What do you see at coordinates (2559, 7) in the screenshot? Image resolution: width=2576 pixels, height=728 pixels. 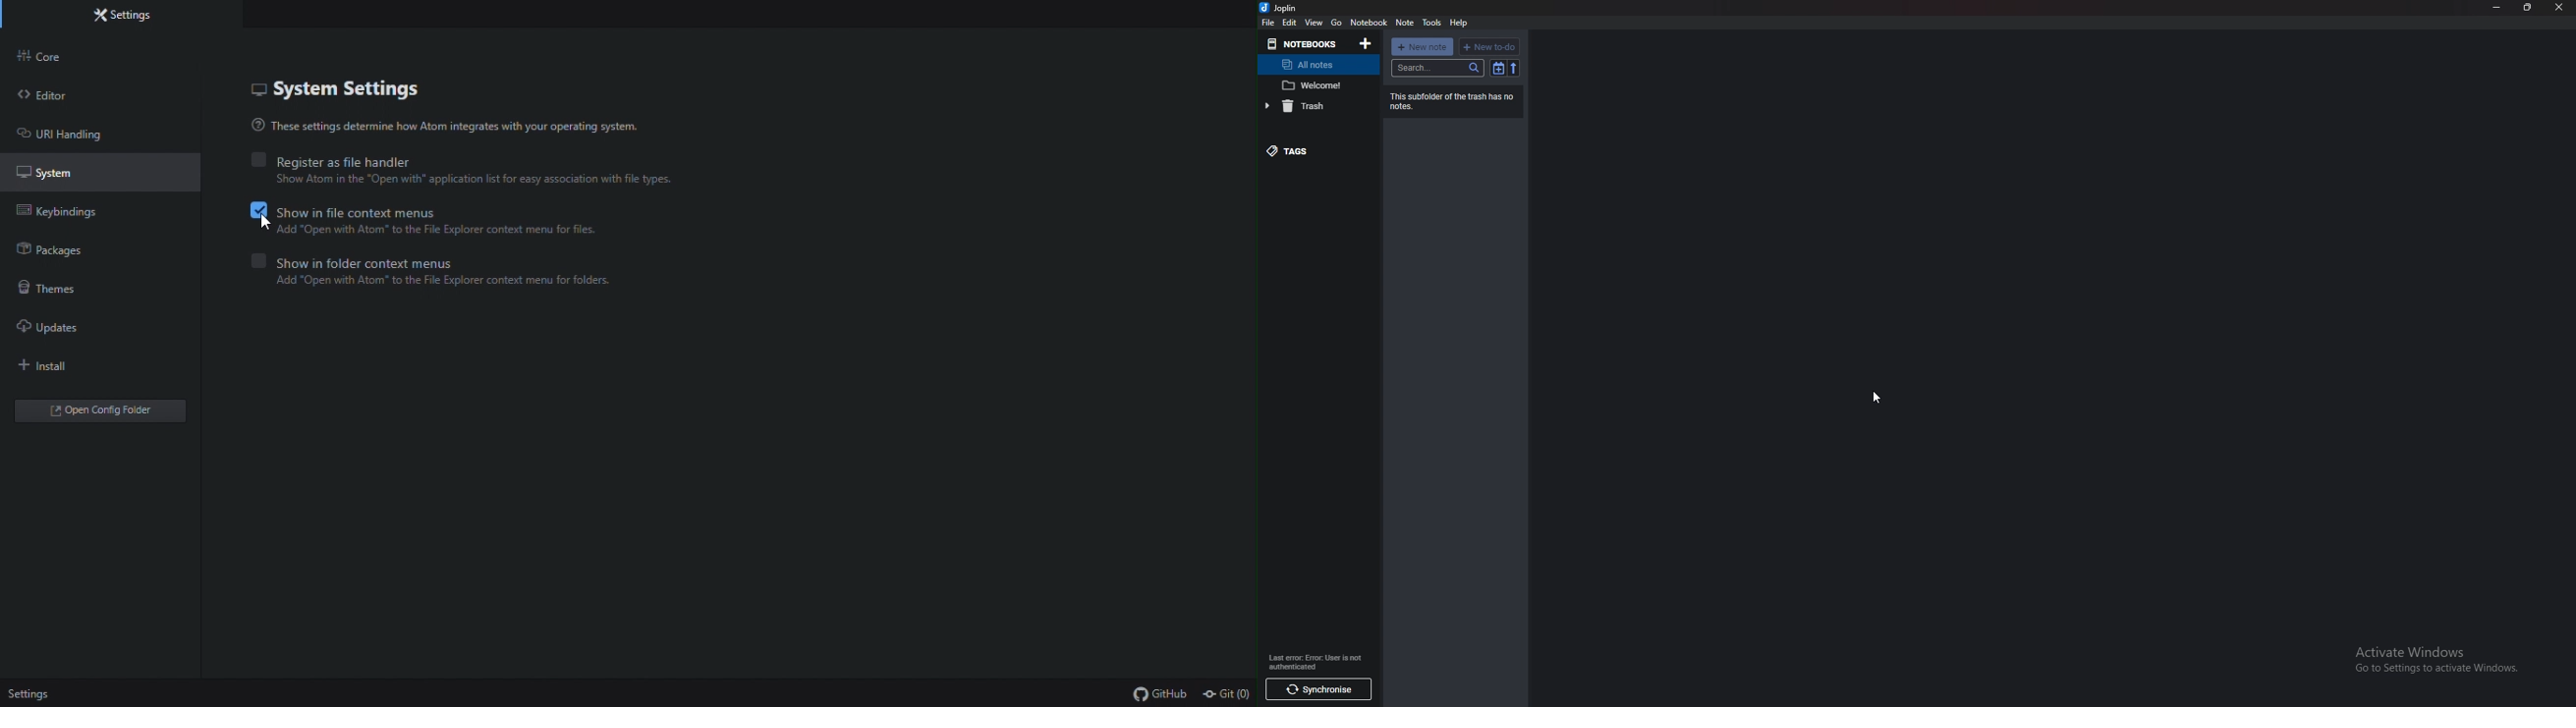 I see `close` at bounding box center [2559, 7].